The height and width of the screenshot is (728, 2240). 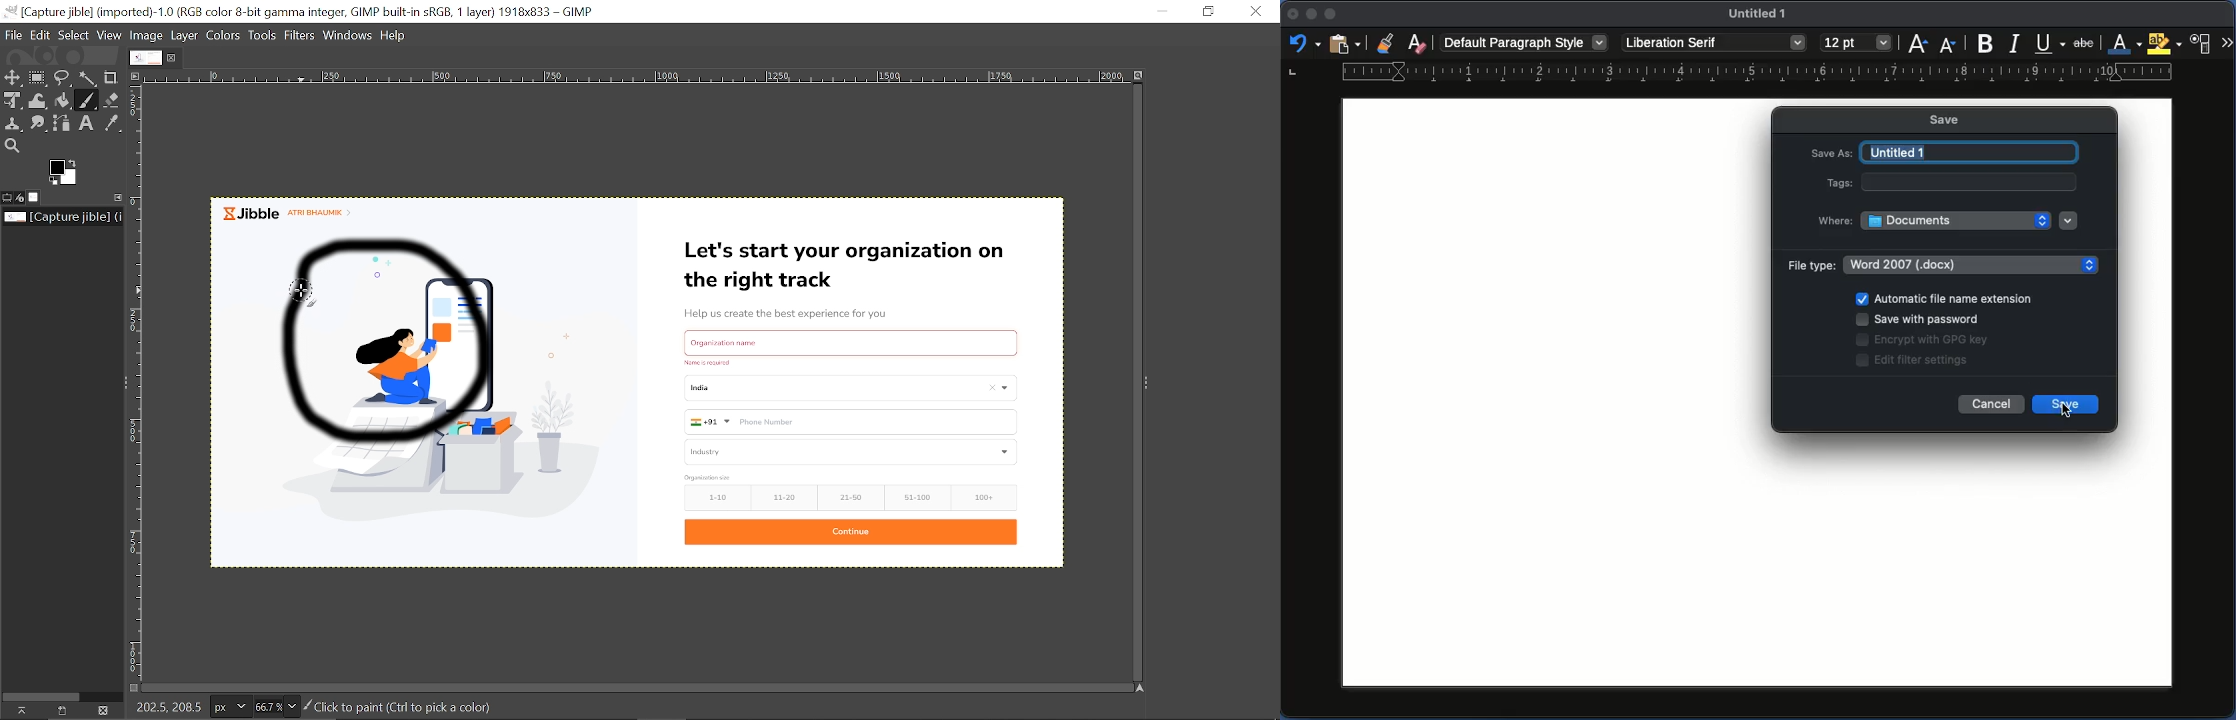 What do you see at coordinates (22, 198) in the screenshot?
I see `Device status` at bounding box center [22, 198].